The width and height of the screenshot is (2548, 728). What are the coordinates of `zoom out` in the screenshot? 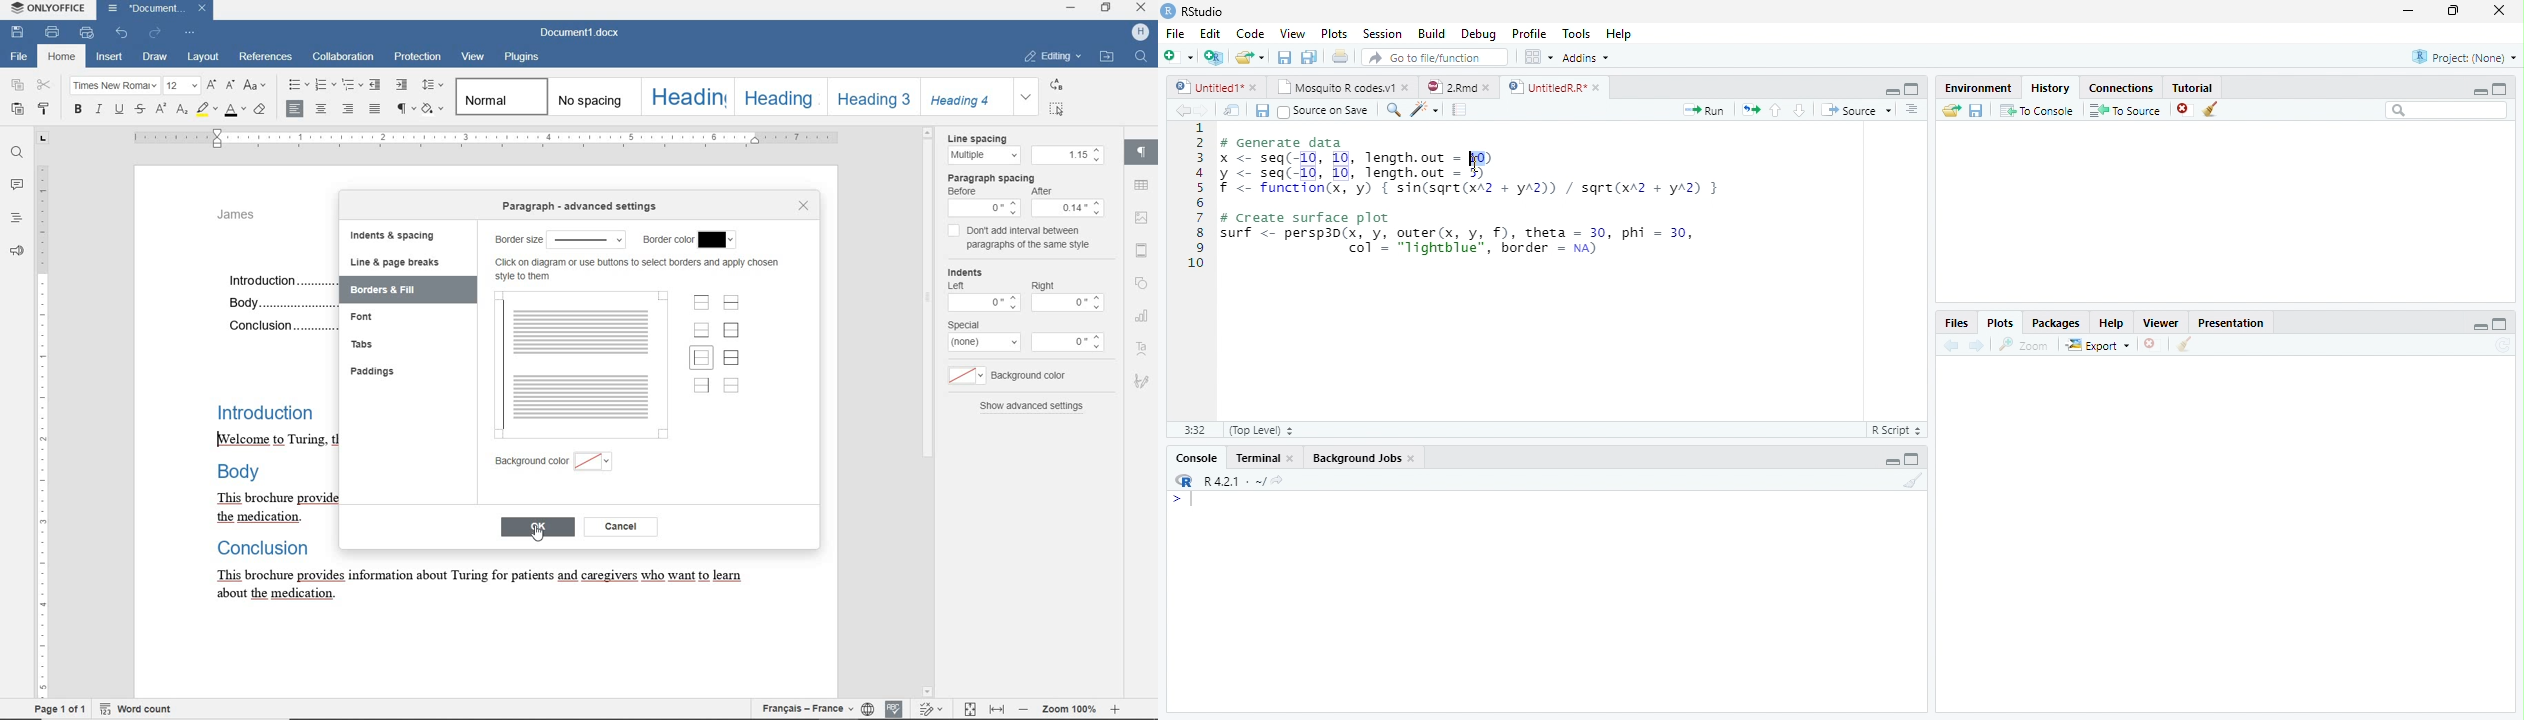 It's located at (1026, 710).